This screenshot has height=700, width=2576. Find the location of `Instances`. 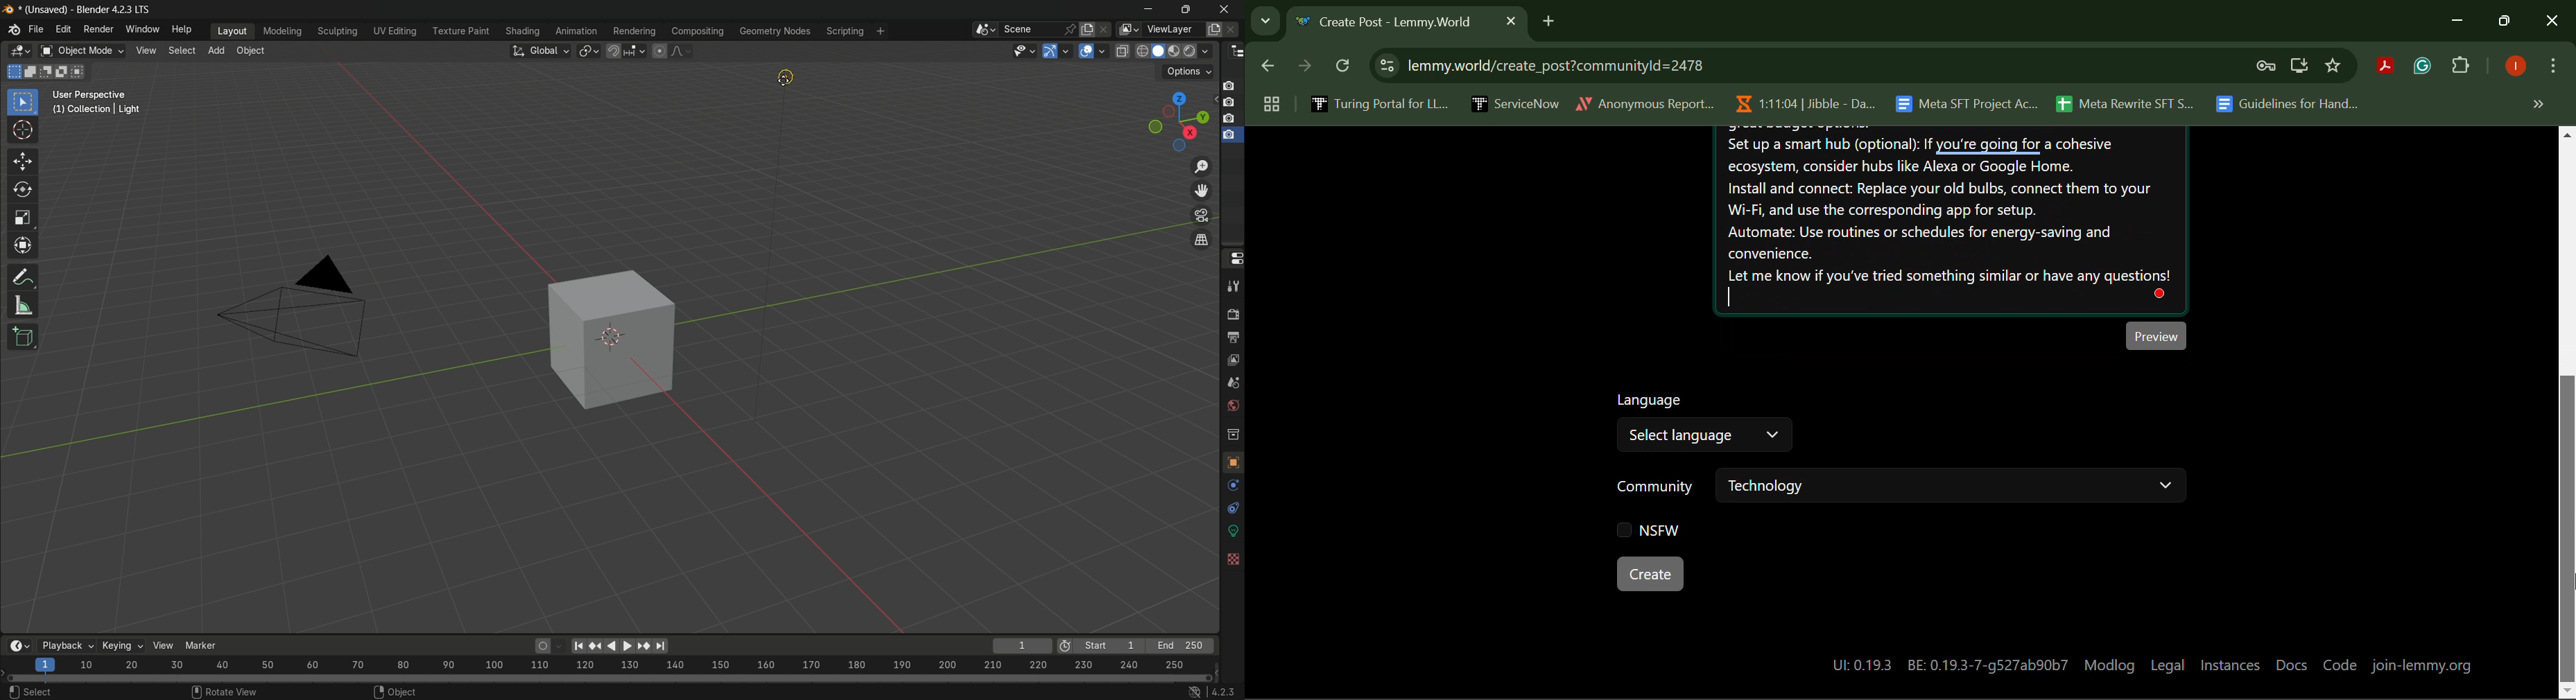

Instances is located at coordinates (2231, 660).